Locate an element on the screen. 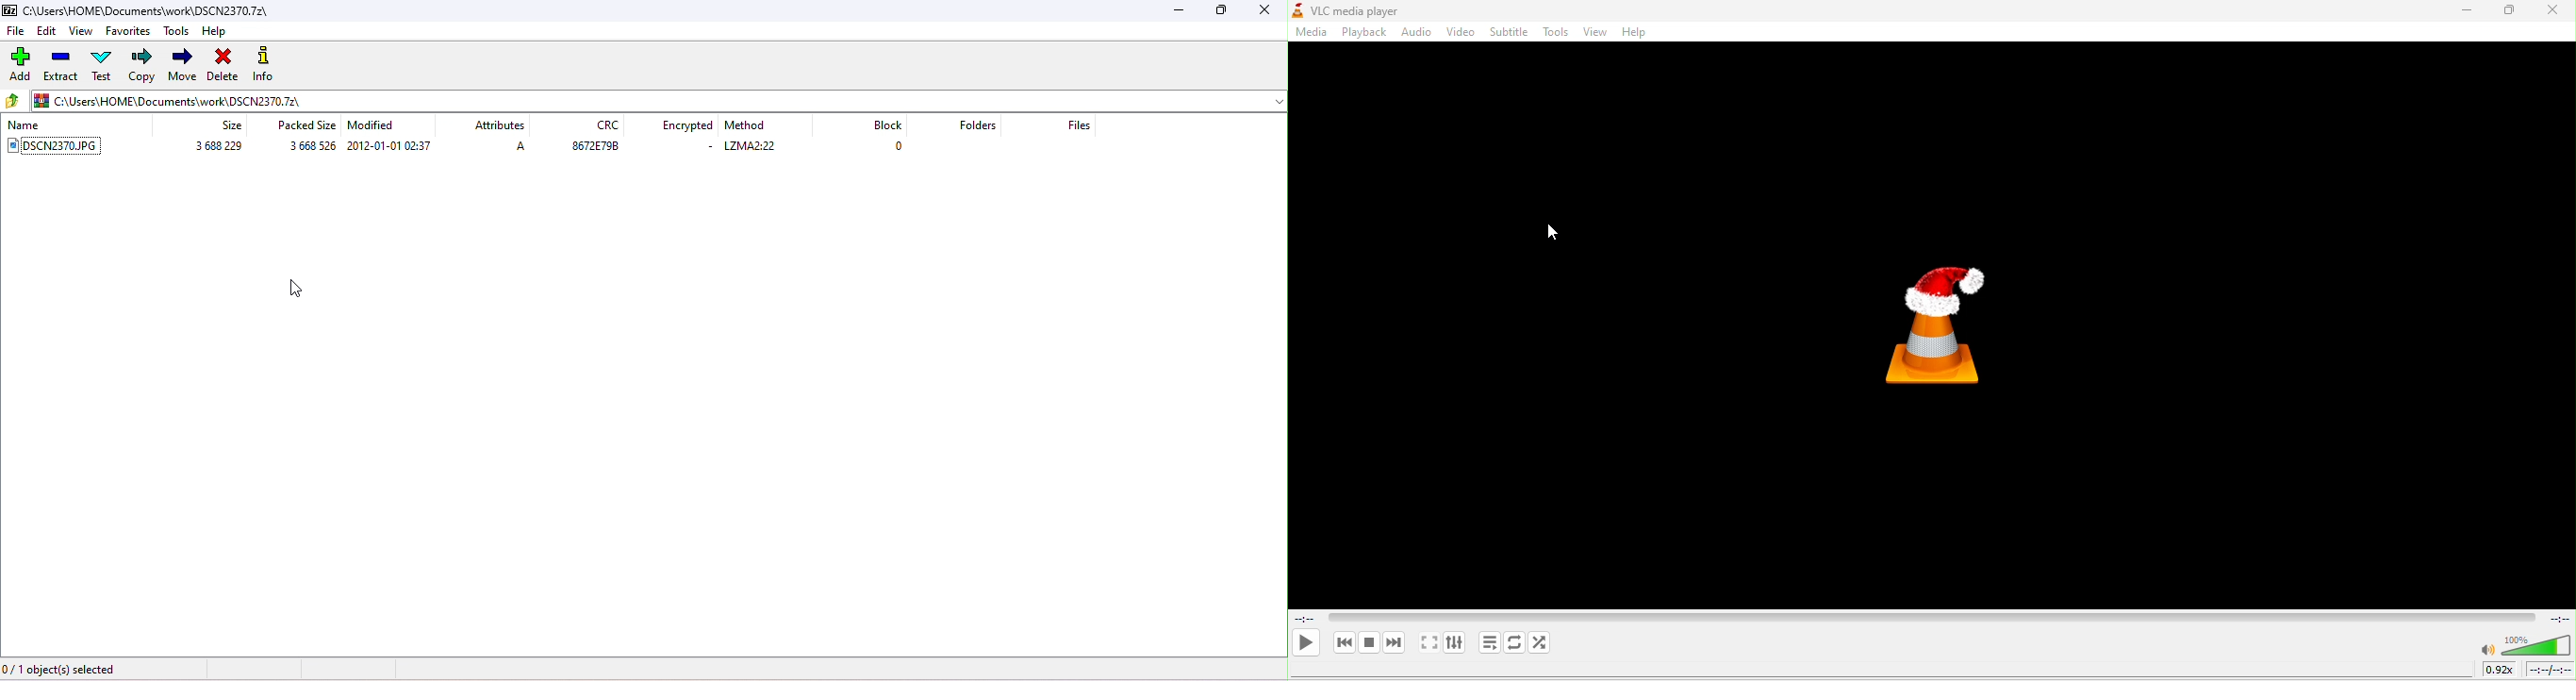 The width and height of the screenshot is (2576, 700). toggle between loop all is located at coordinates (1515, 642).